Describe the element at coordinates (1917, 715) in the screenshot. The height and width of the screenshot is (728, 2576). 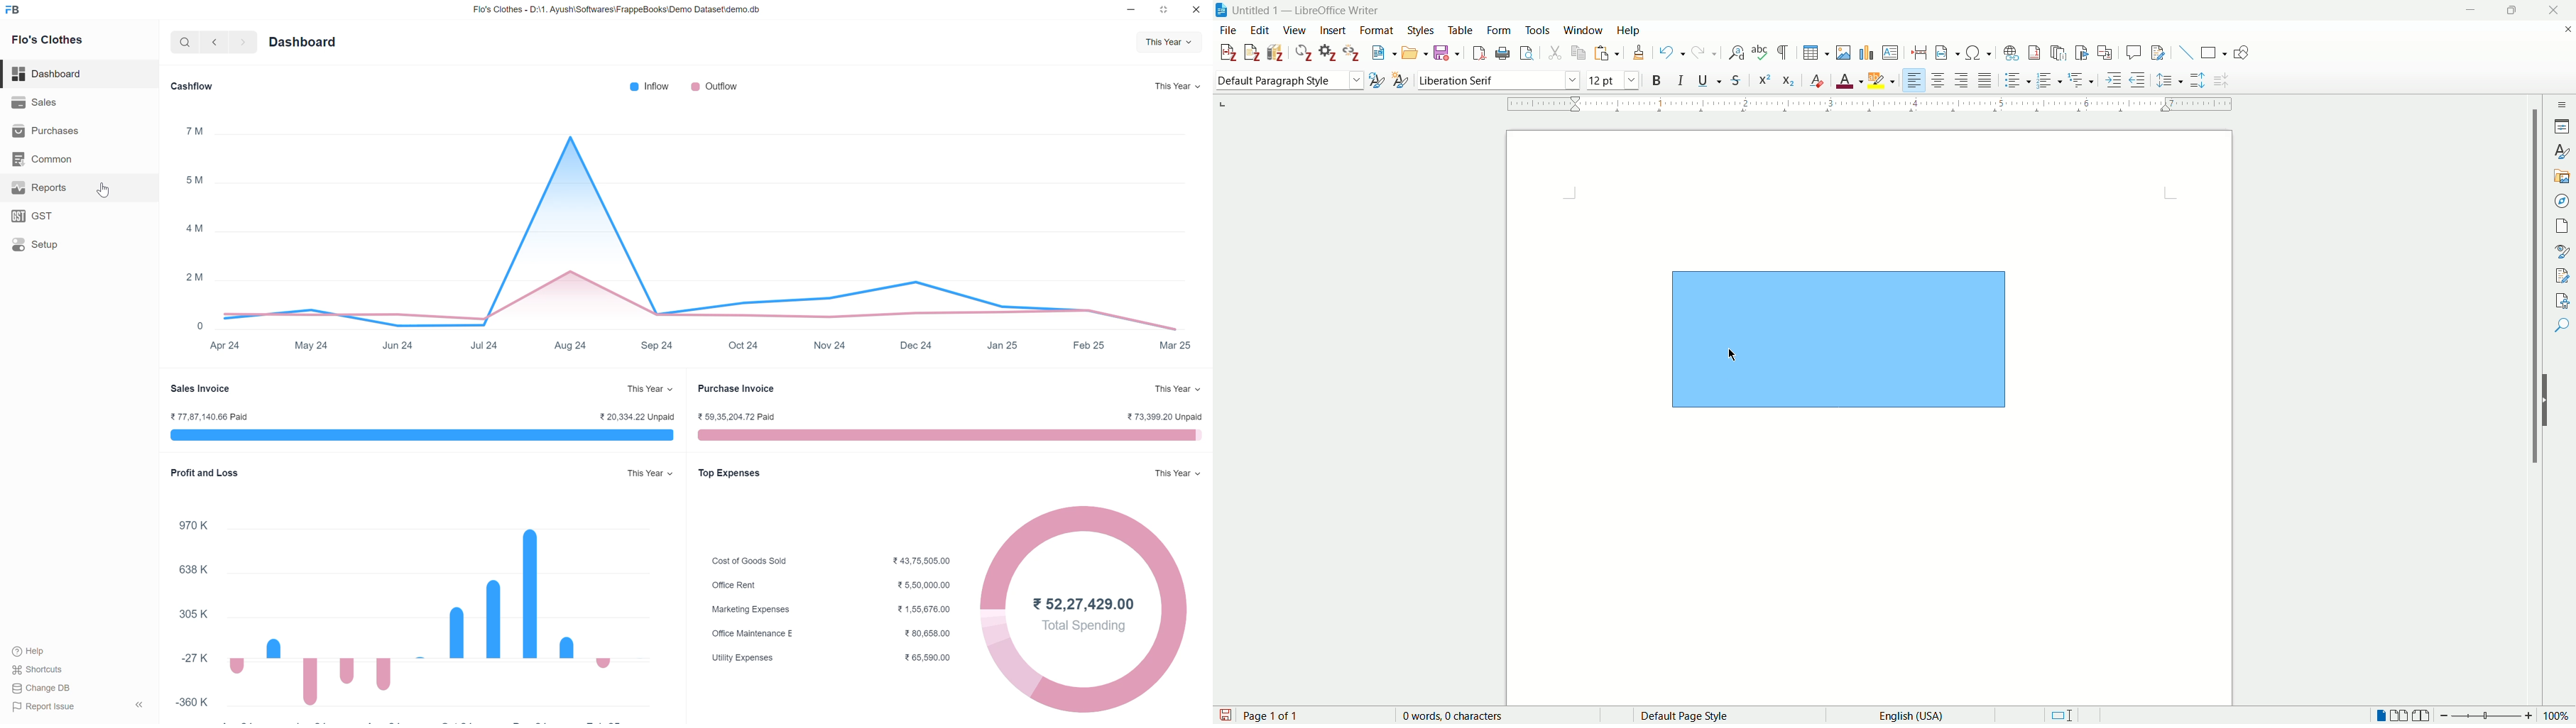
I see `English(USA)` at that location.